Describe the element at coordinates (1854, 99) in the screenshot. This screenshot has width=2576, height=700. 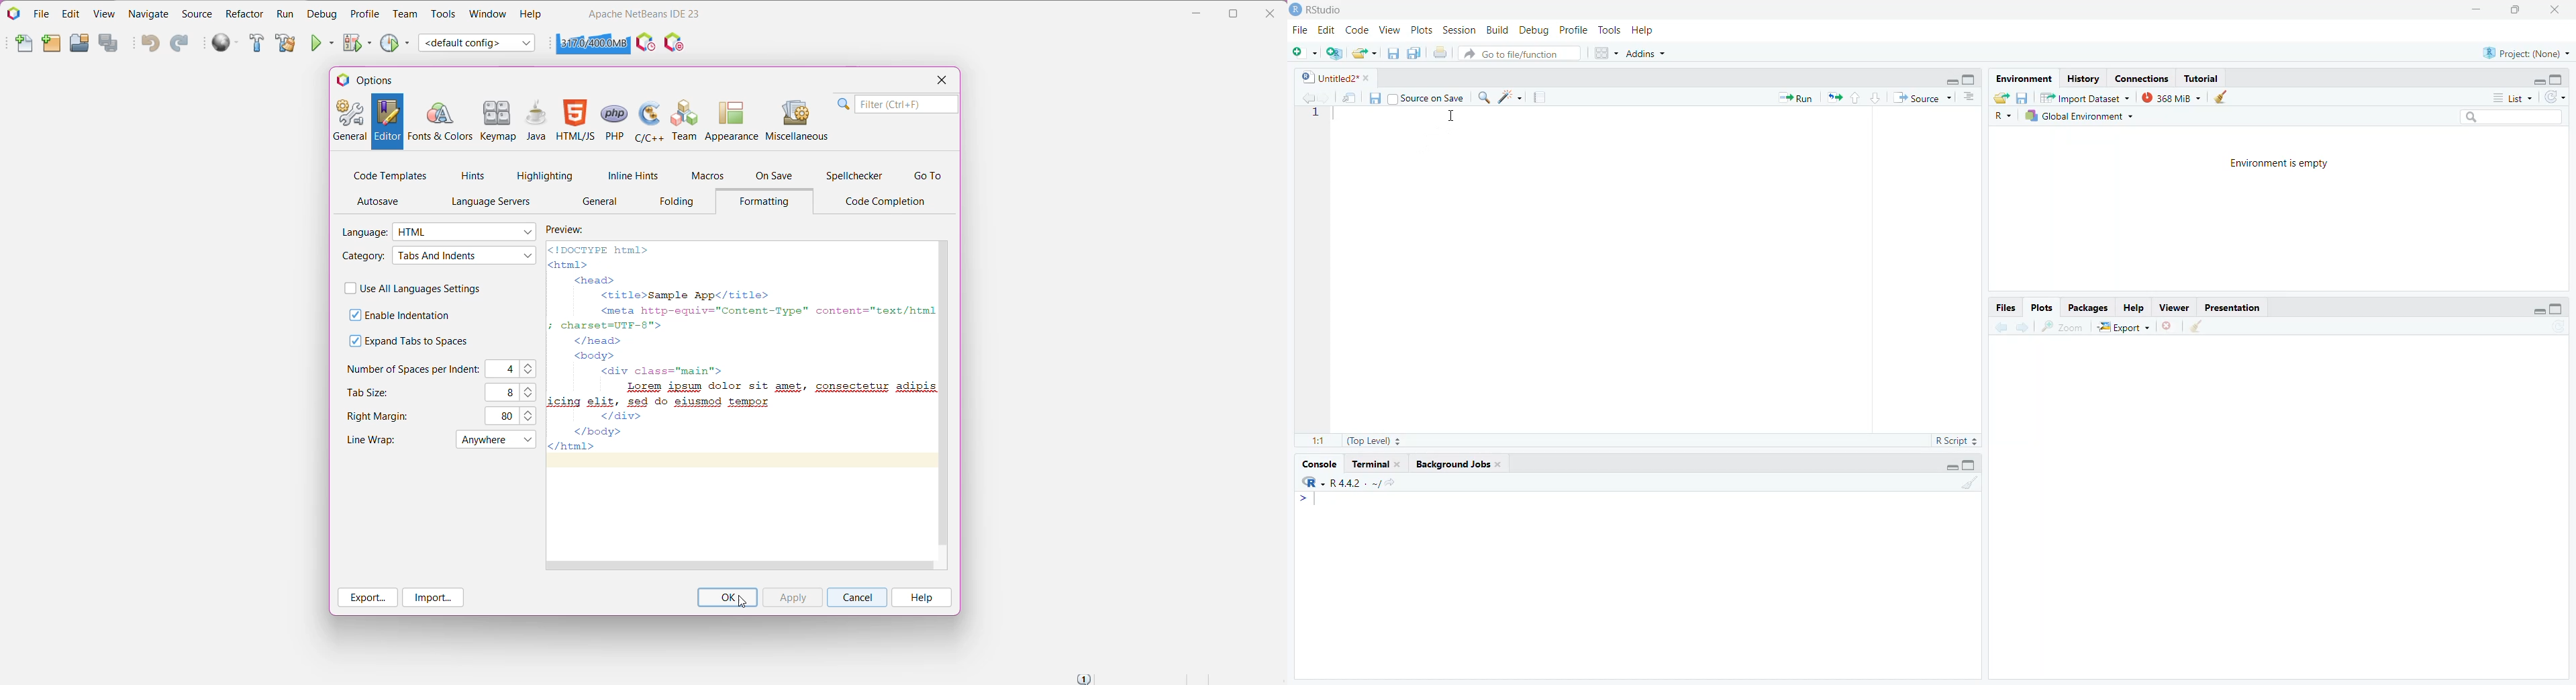
I see `upward` at that location.